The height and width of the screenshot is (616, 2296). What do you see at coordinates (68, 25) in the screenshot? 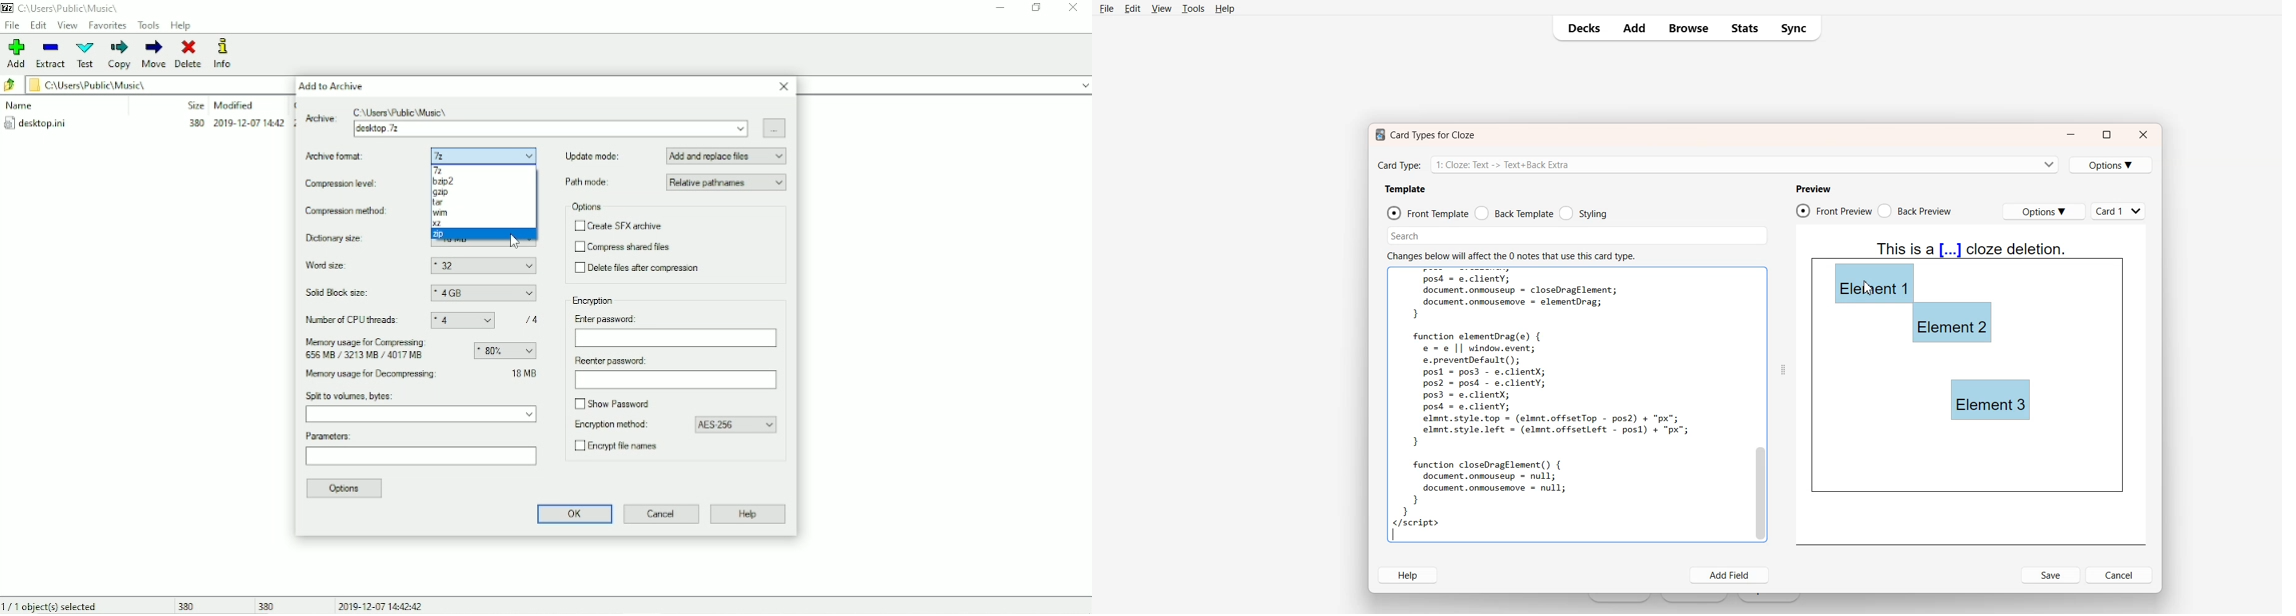
I see `View` at bounding box center [68, 25].